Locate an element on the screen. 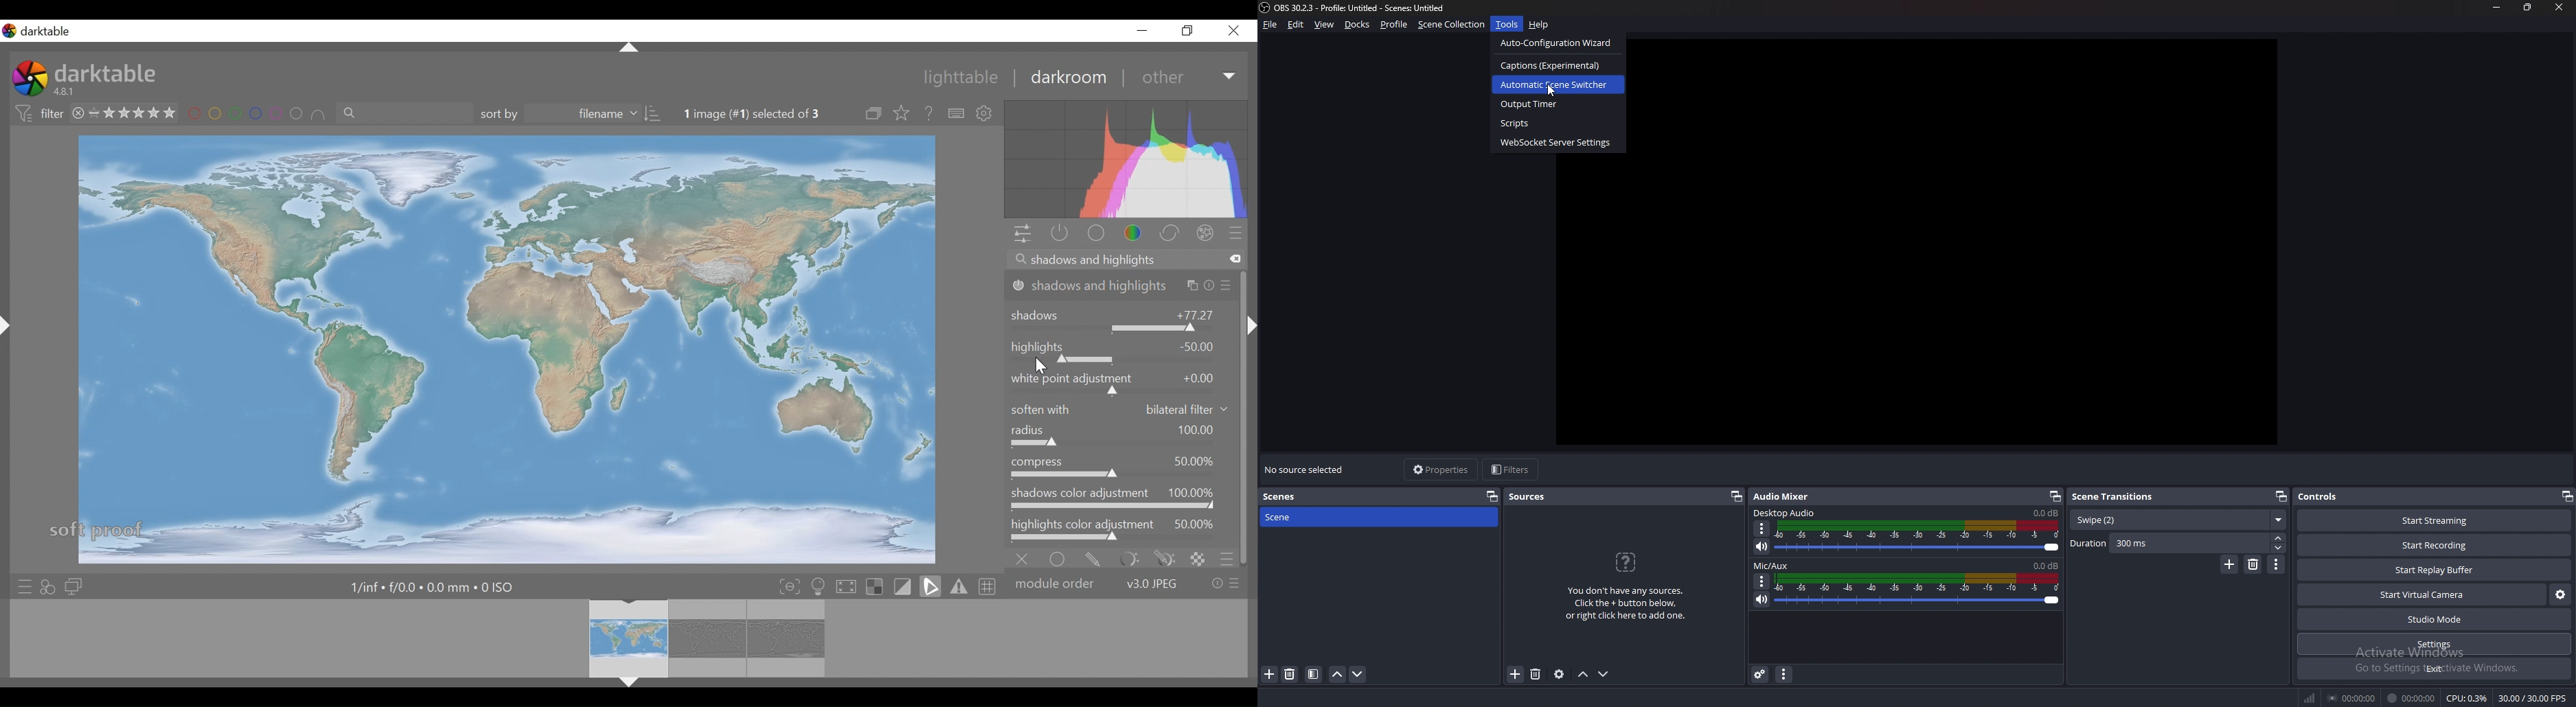  display a second darkroom image is located at coordinates (73, 586).